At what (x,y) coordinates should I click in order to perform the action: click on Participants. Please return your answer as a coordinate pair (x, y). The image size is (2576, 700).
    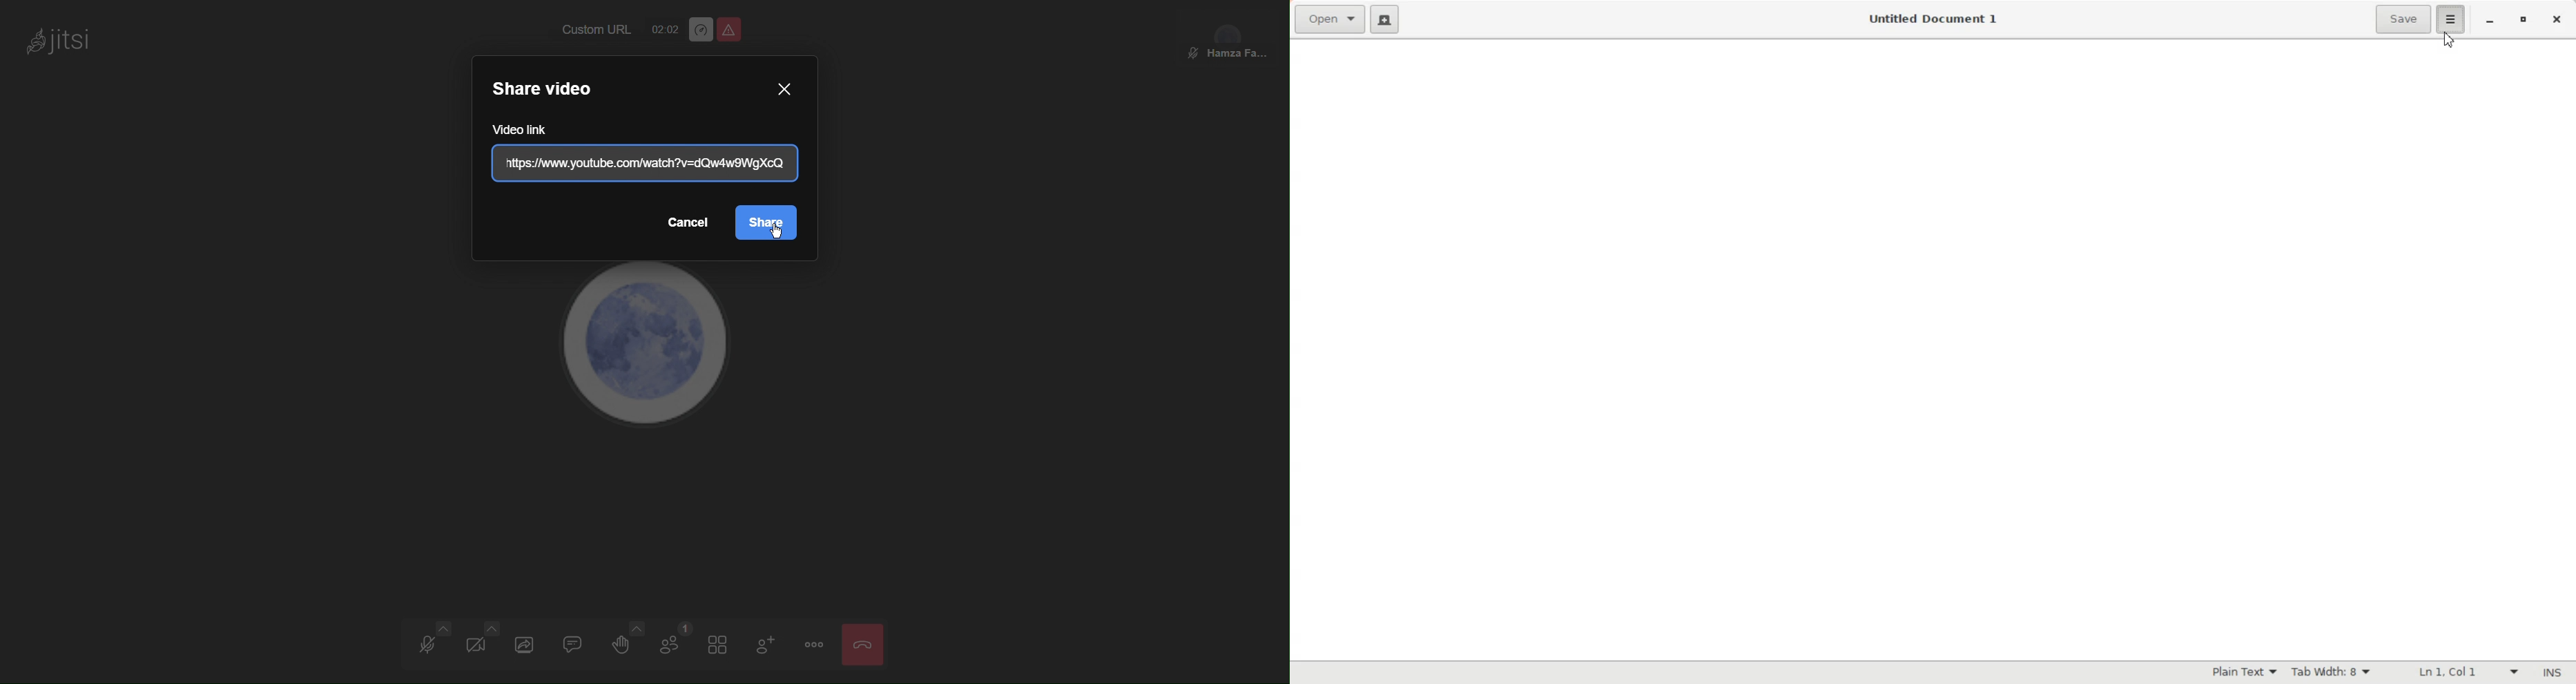
    Looking at the image, I should click on (672, 645).